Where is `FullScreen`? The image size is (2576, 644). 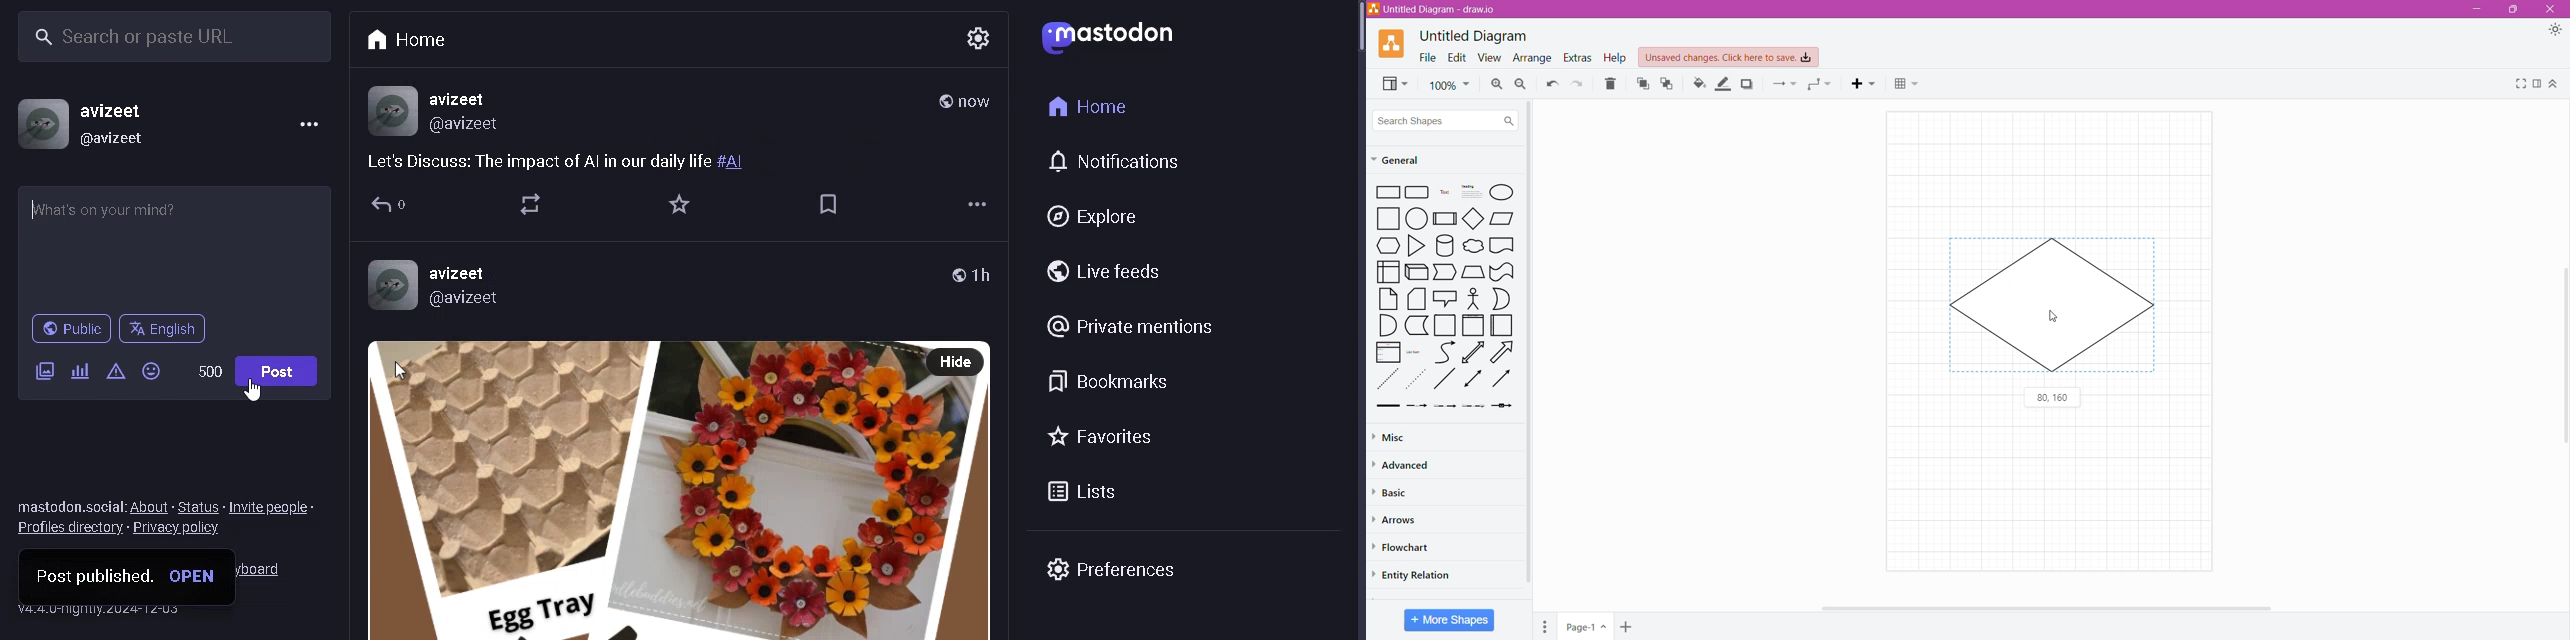
FullScreen is located at coordinates (2520, 83).